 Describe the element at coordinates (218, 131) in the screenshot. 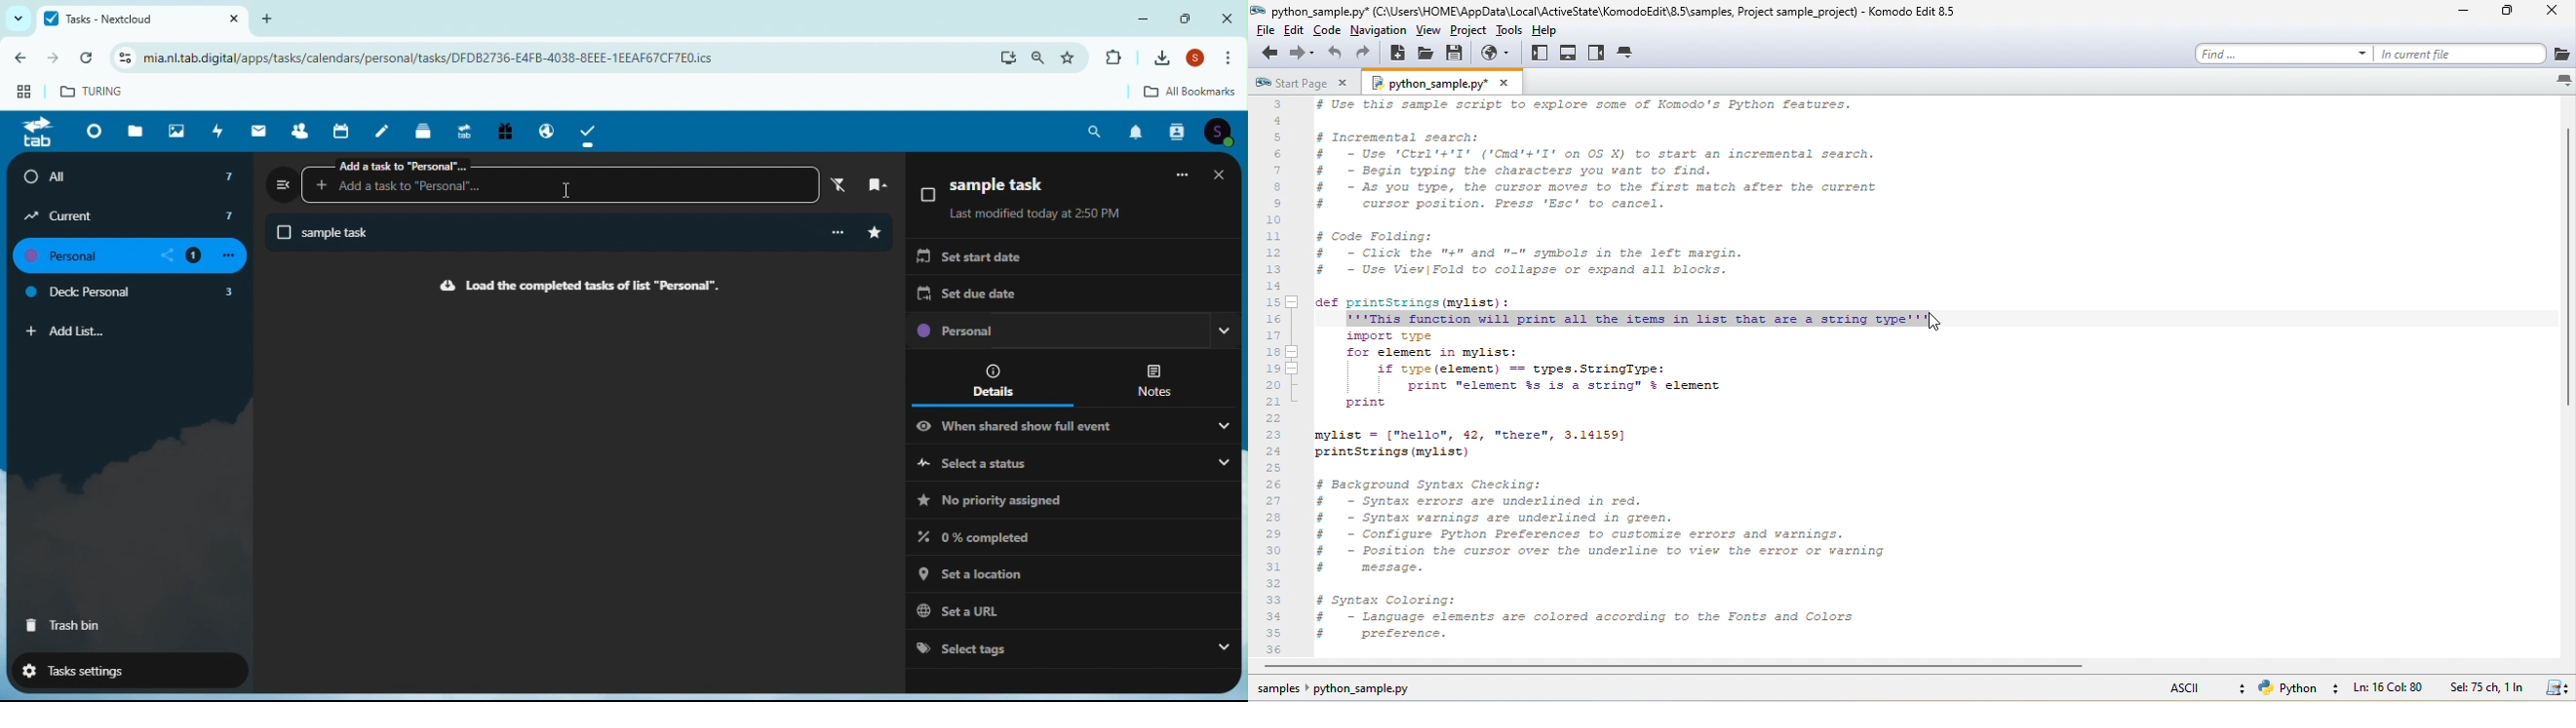

I see `Activity` at that location.